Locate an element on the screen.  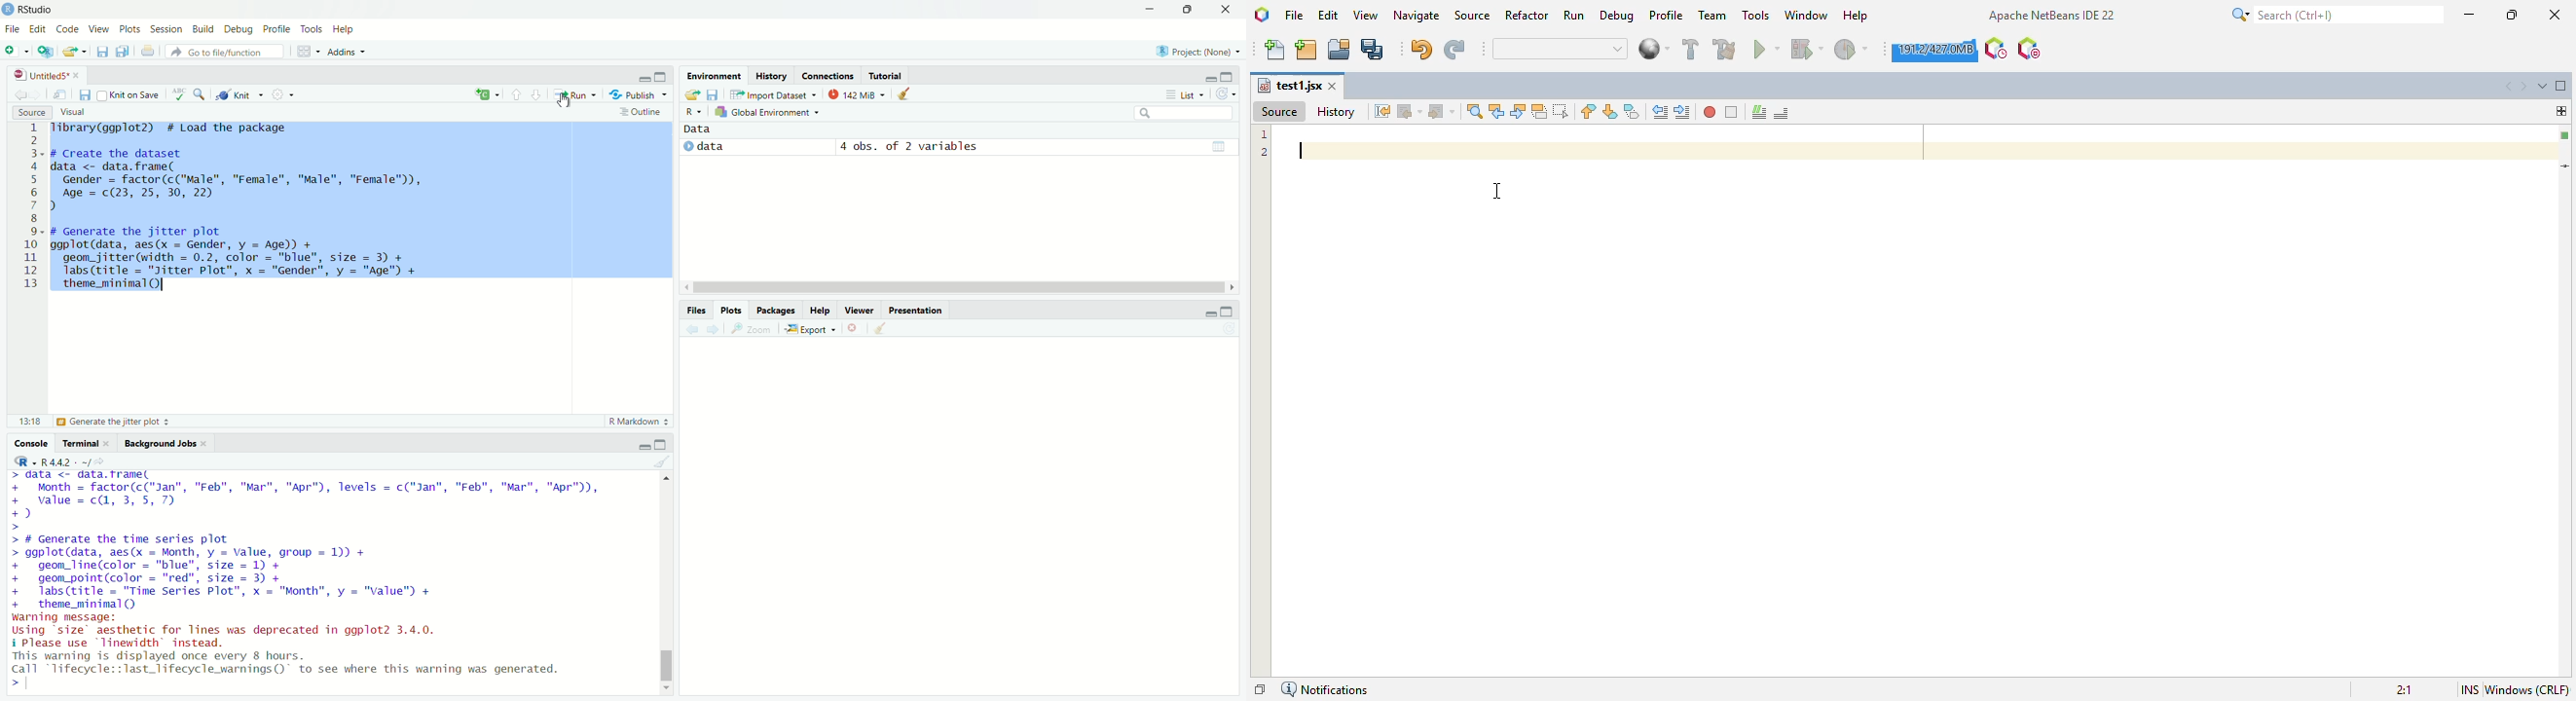
presentation is located at coordinates (915, 310).